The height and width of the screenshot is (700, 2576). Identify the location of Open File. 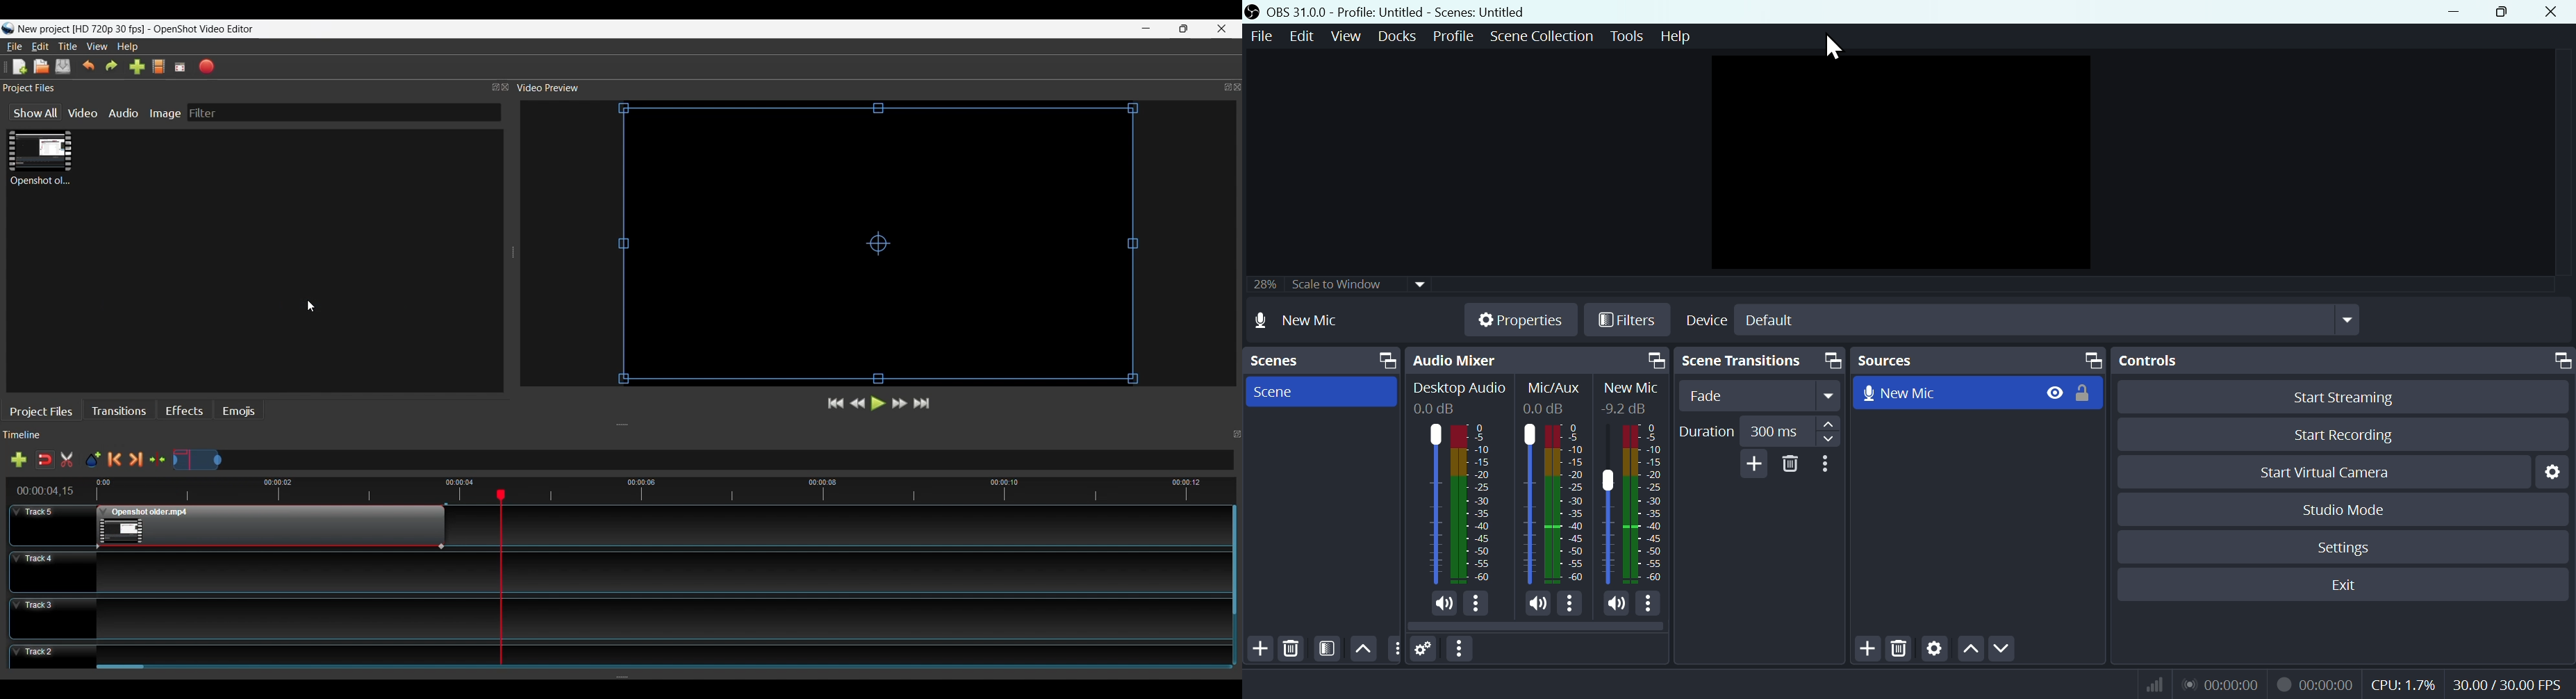
(41, 67).